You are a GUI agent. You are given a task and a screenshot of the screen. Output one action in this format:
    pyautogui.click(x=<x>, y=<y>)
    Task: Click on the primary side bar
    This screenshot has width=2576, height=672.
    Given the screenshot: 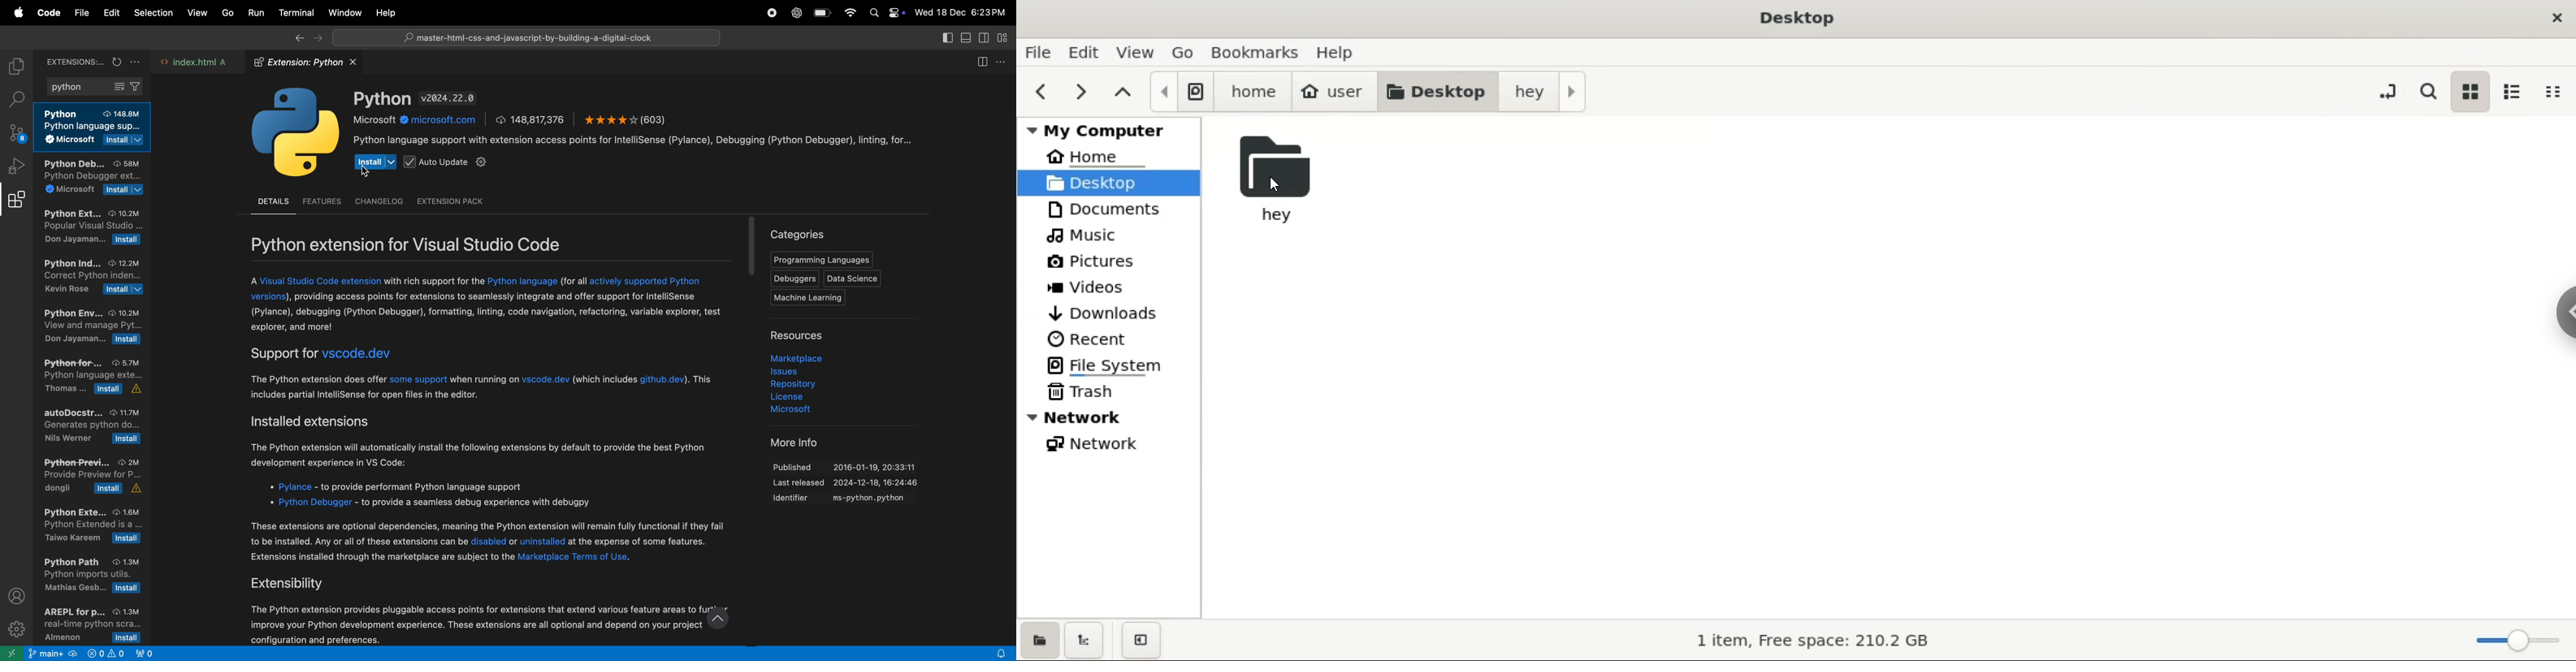 What is the action you would take?
    pyautogui.click(x=948, y=38)
    